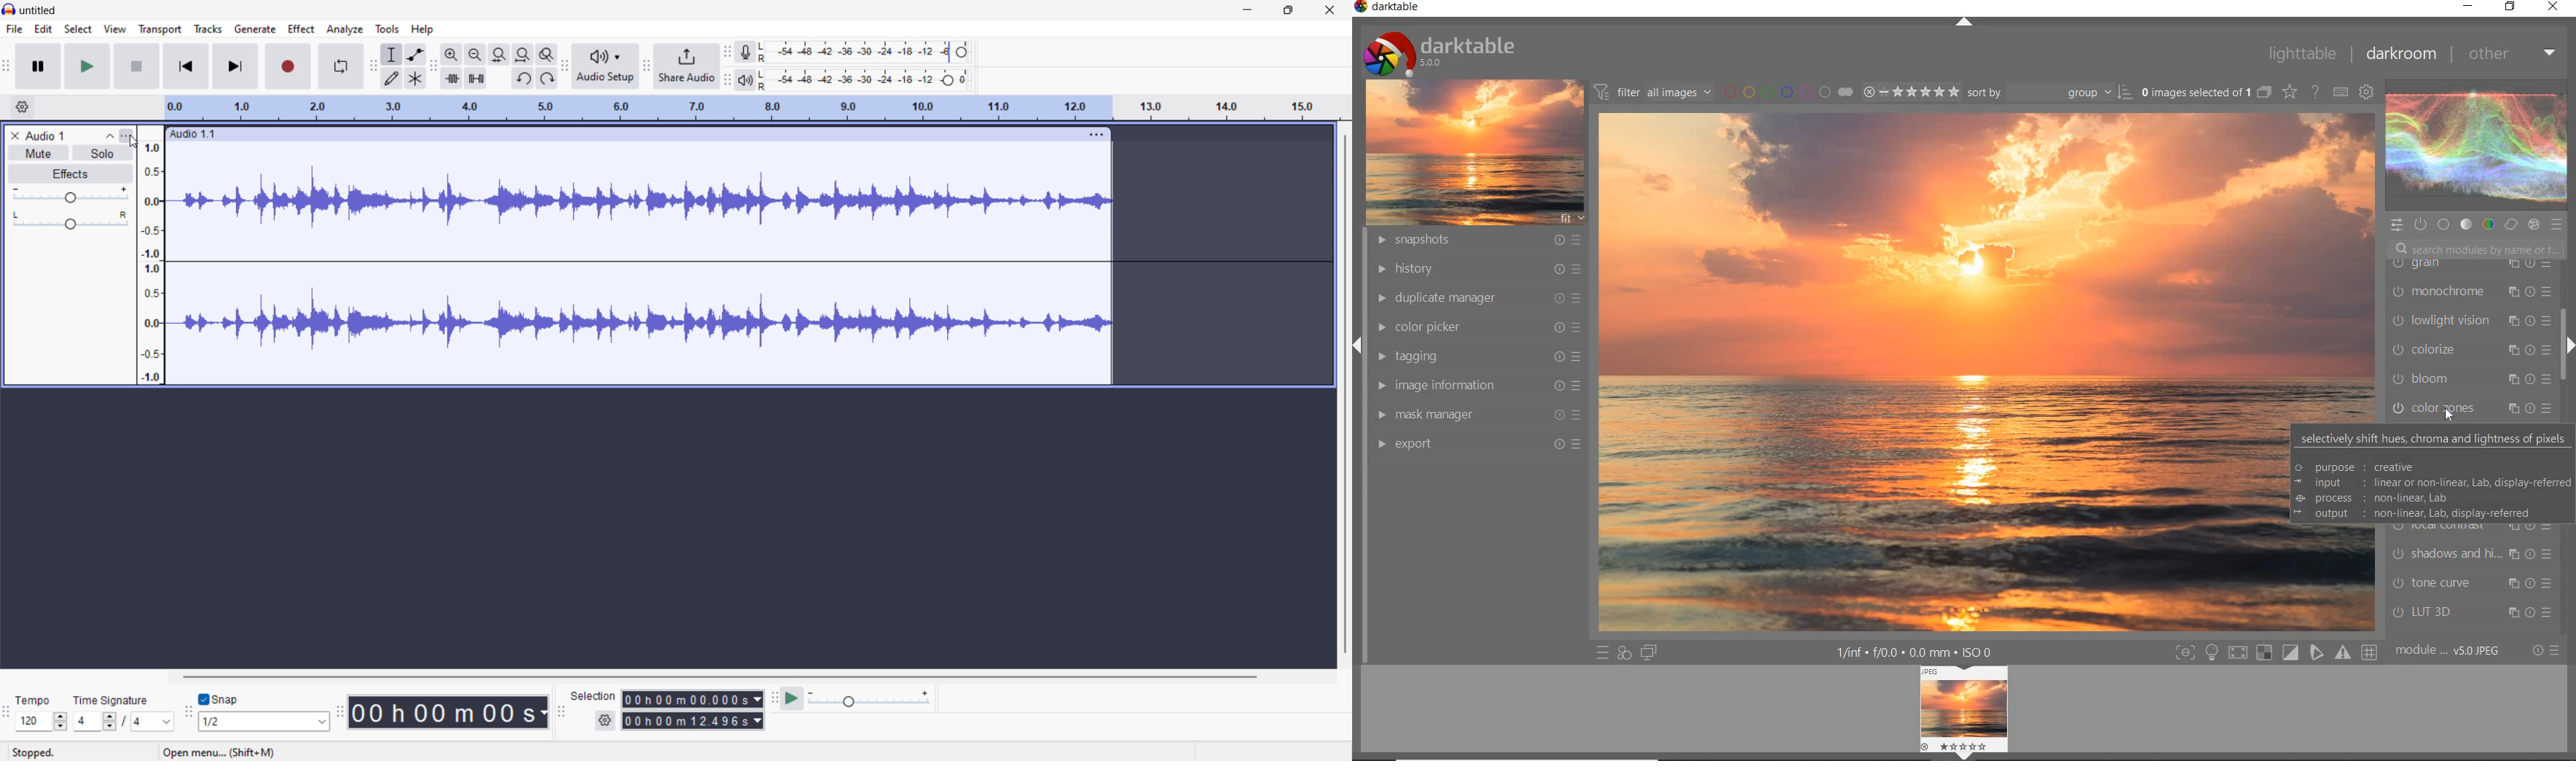  What do you see at coordinates (70, 174) in the screenshot?
I see `effects` at bounding box center [70, 174].